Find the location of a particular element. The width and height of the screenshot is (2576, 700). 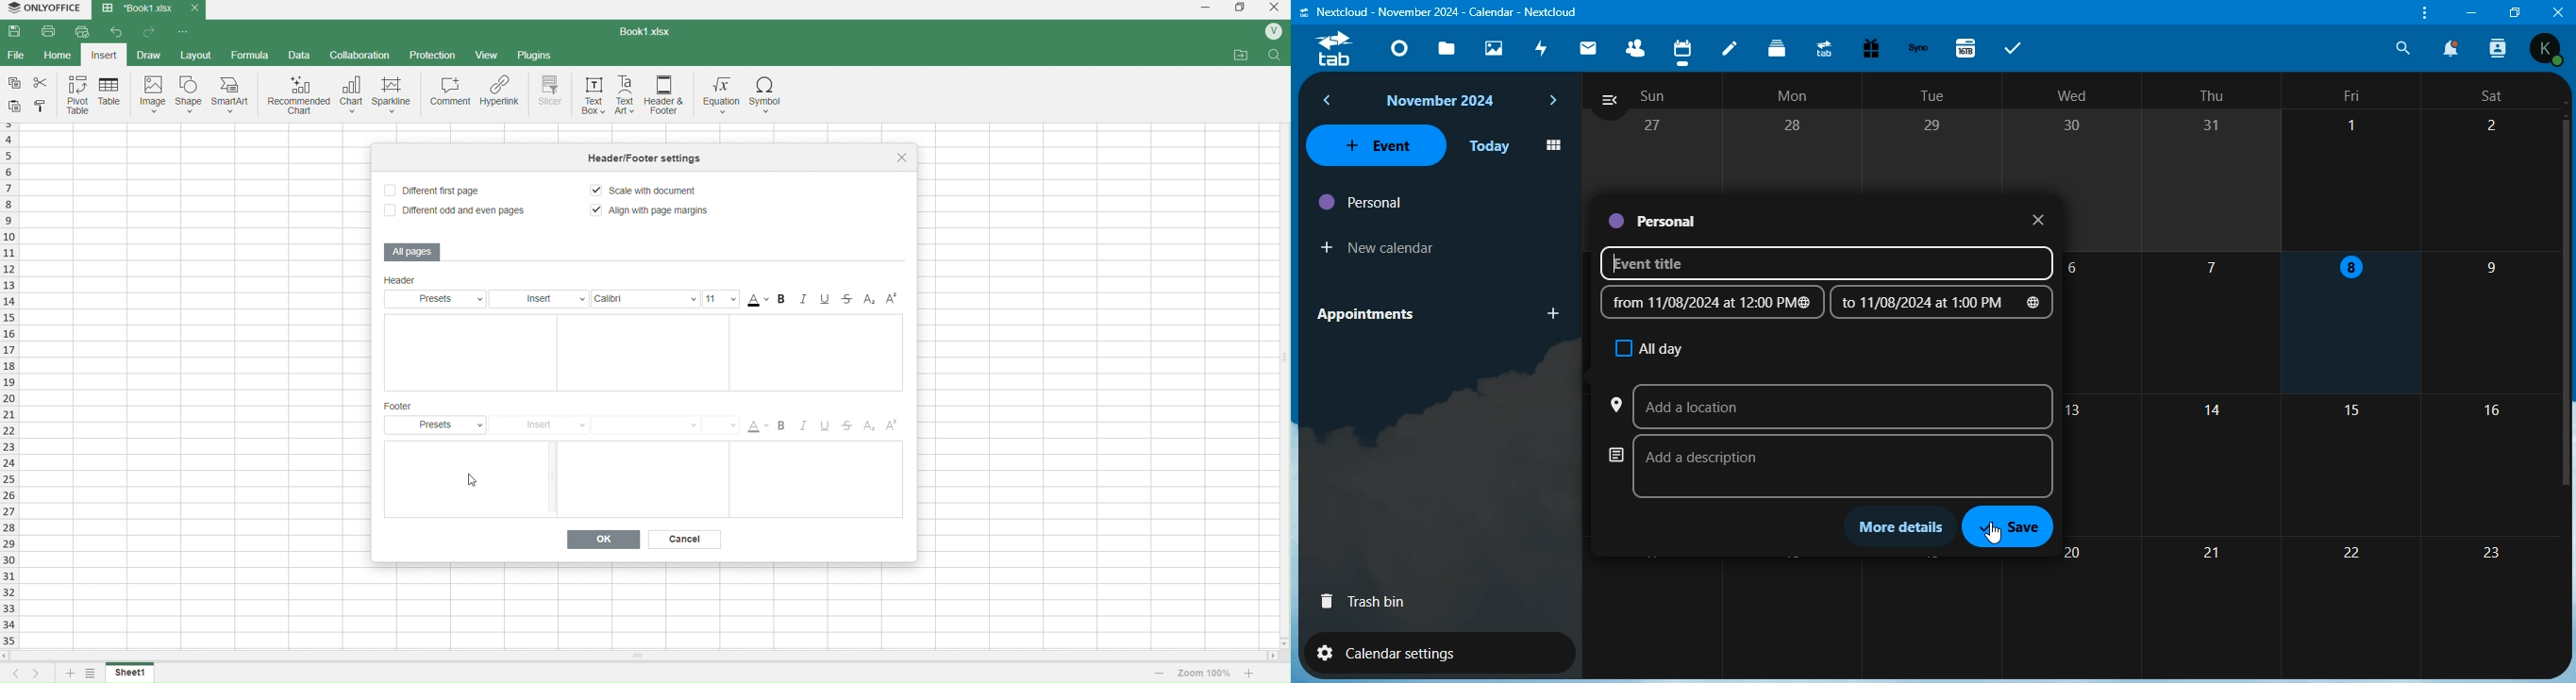

text is located at coordinates (2072, 94).